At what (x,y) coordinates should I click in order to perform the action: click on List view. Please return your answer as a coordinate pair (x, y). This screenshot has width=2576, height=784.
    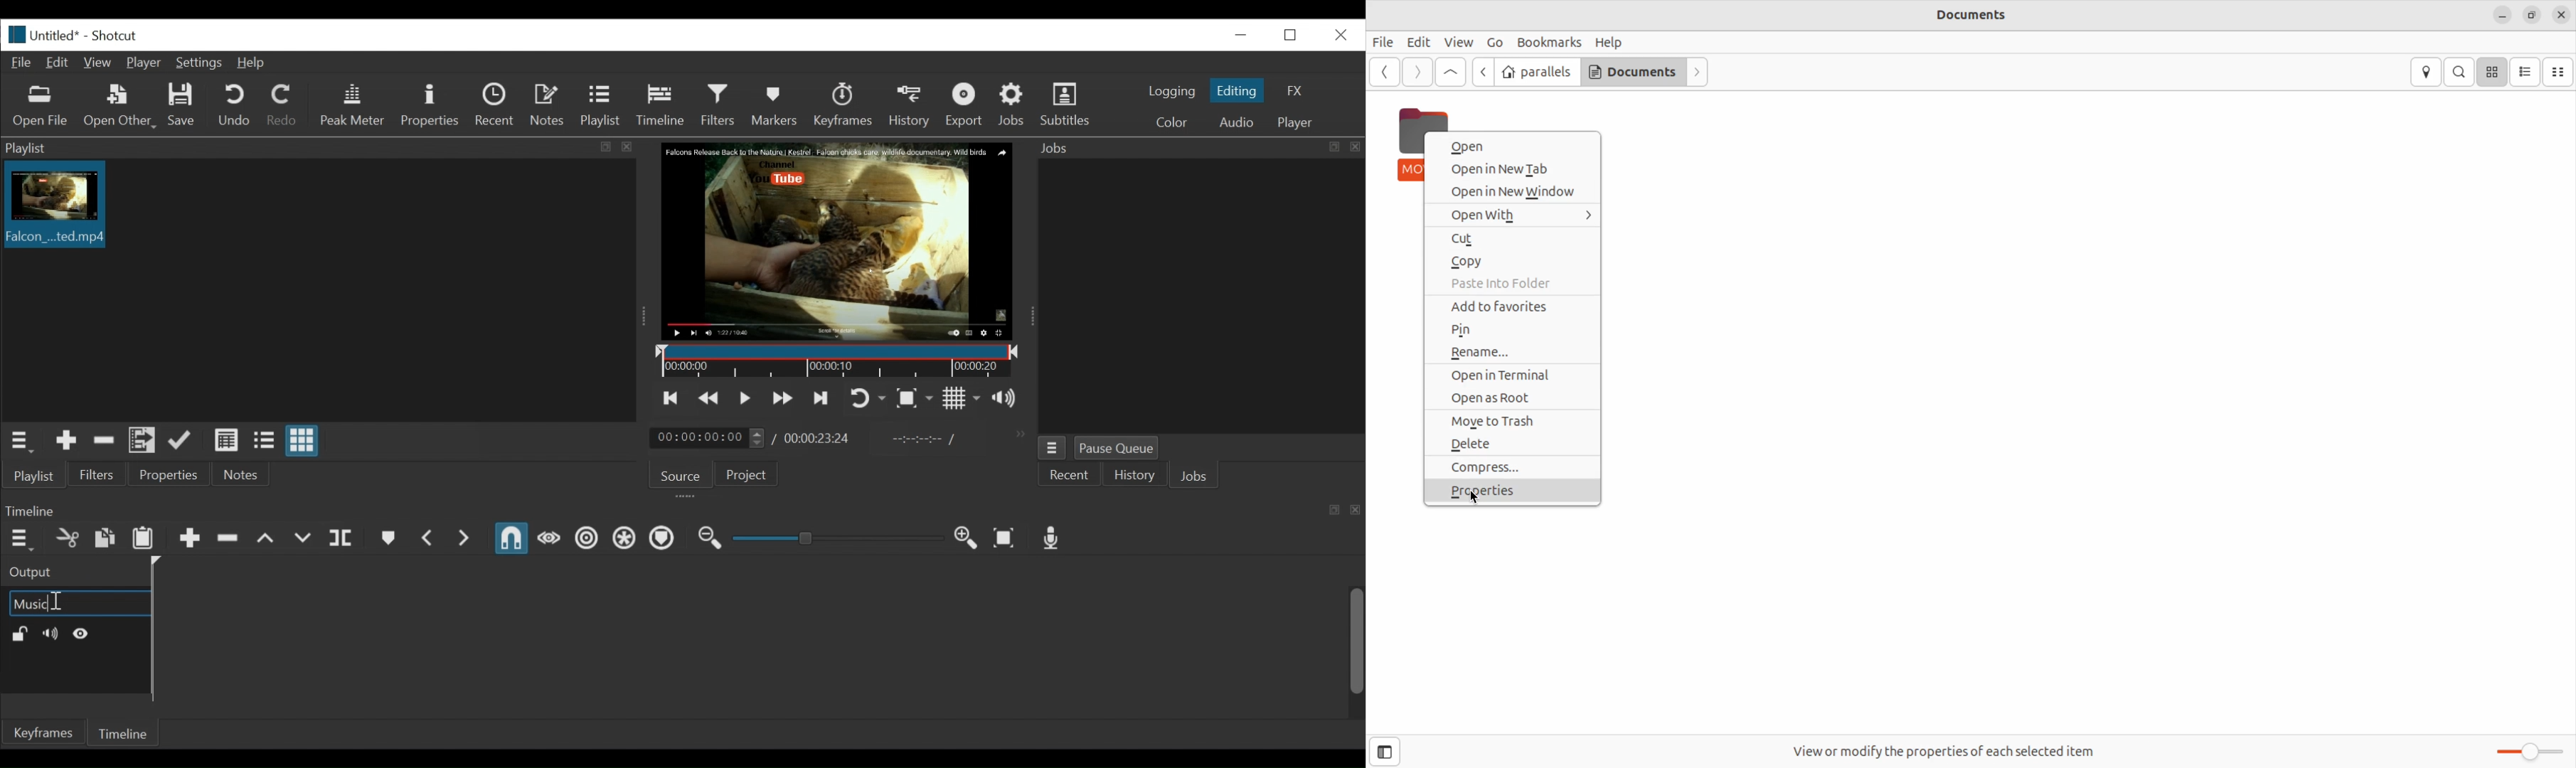
    Looking at the image, I should click on (2528, 72).